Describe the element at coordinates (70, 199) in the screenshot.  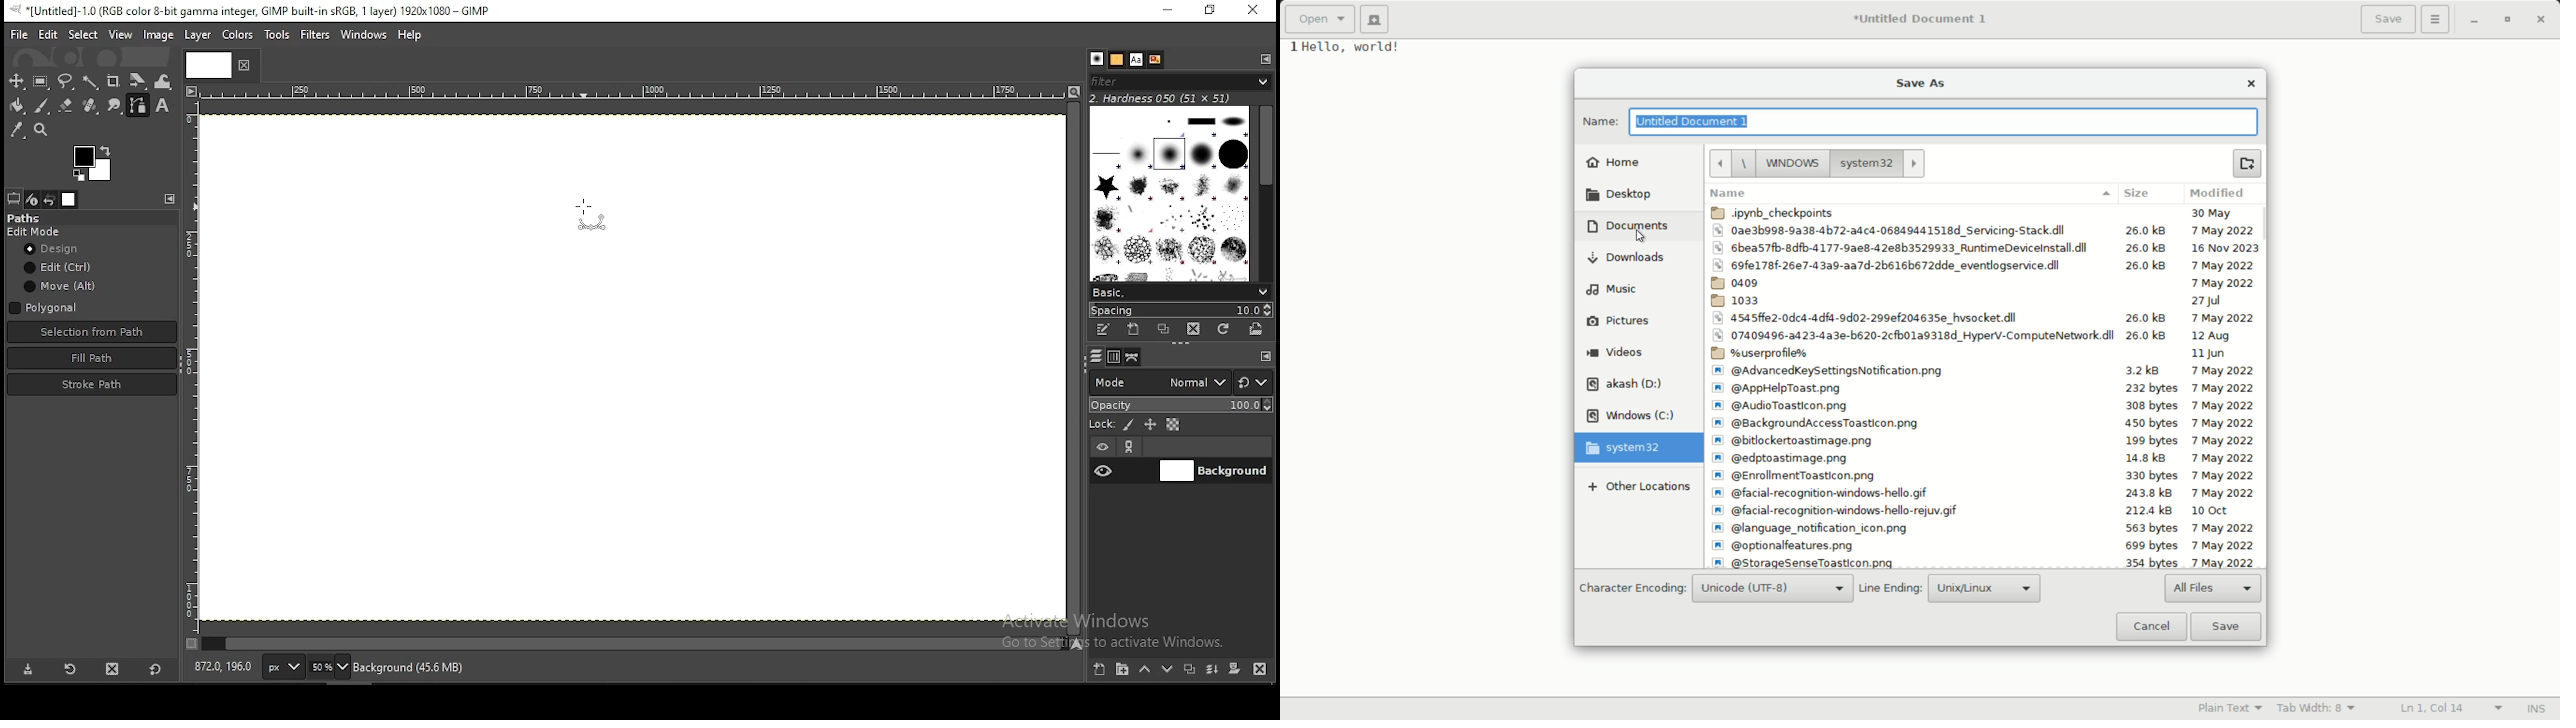
I see `images` at that location.